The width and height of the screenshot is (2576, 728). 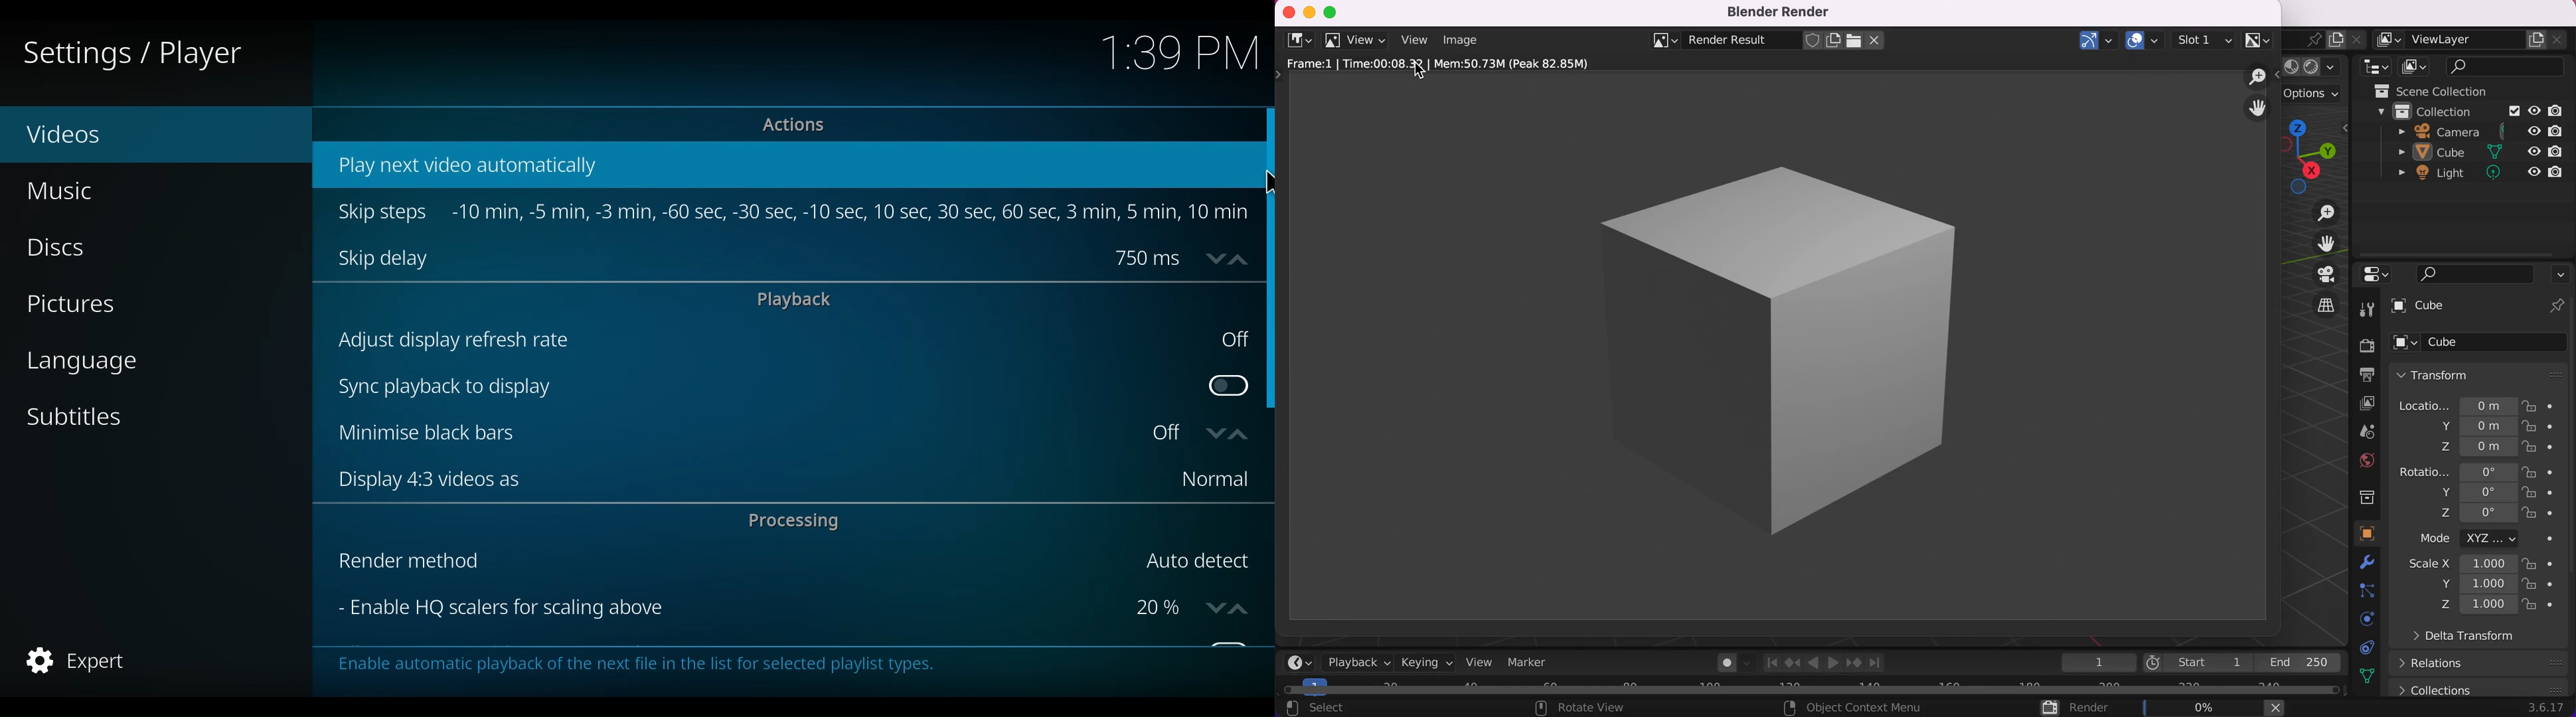 I want to click on lock, so click(x=2542, y=585).